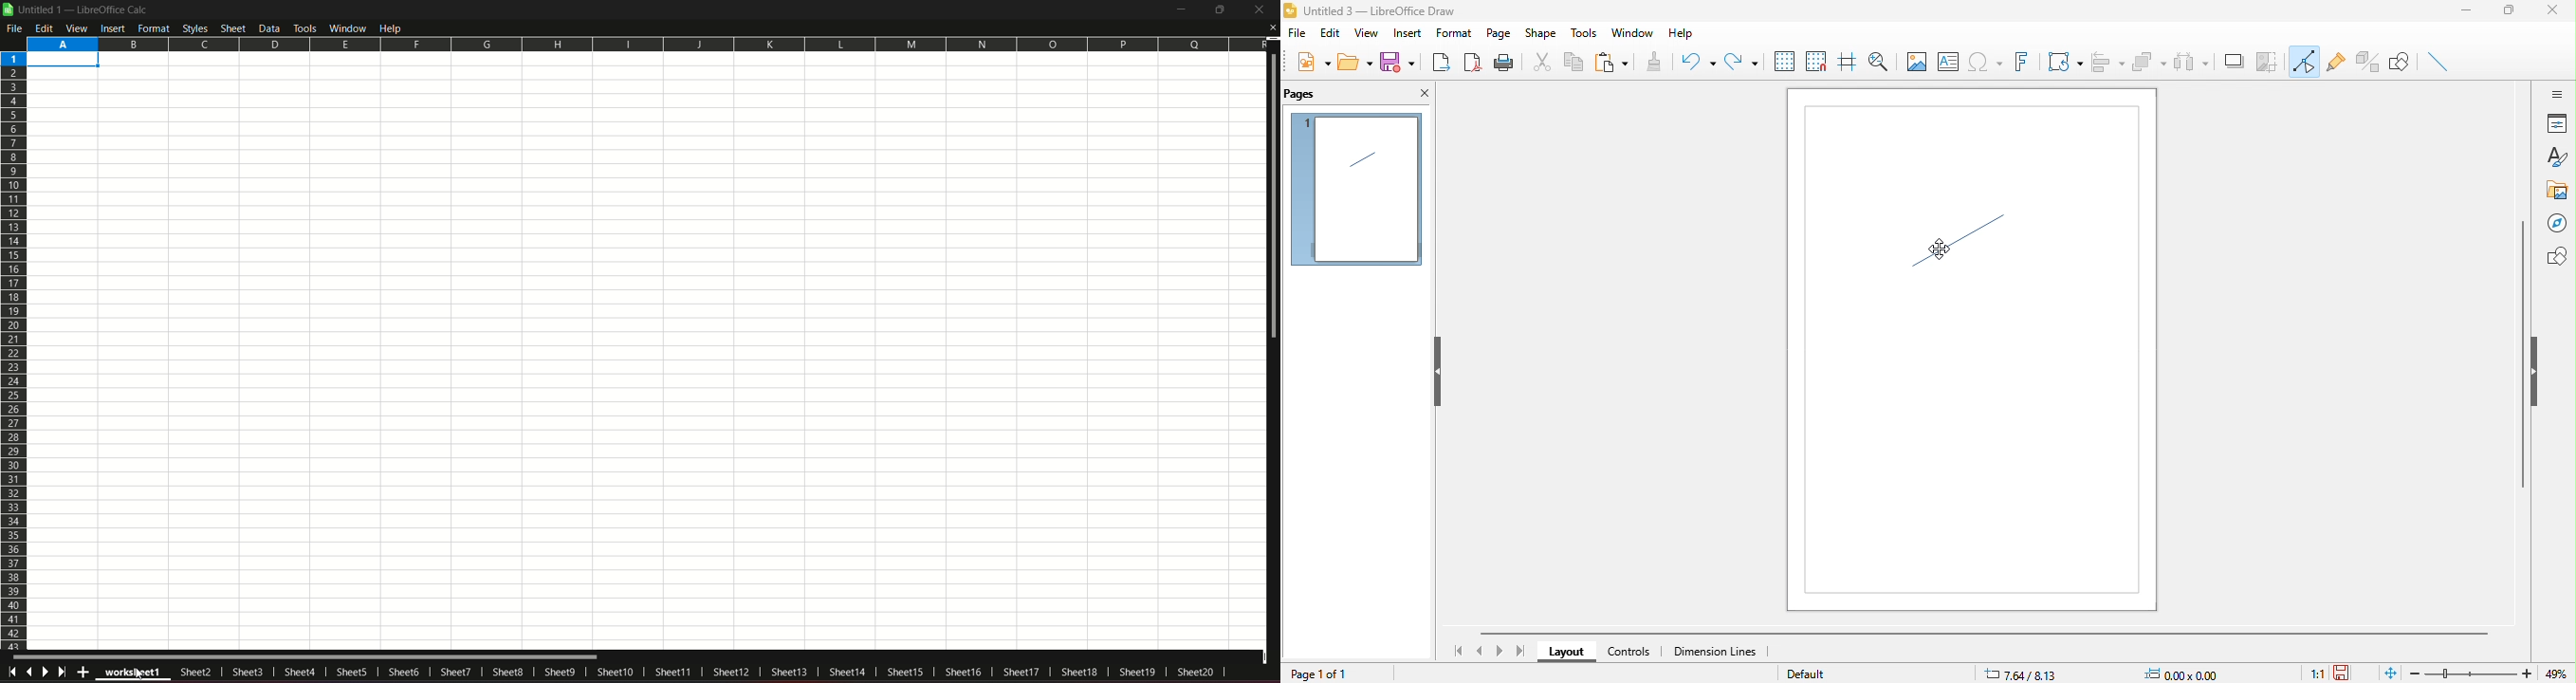 The width and height of the screenshot is (2576, 700). Describe the element at coordinates (154, 28) in the screenshot. I see `format` at that location.